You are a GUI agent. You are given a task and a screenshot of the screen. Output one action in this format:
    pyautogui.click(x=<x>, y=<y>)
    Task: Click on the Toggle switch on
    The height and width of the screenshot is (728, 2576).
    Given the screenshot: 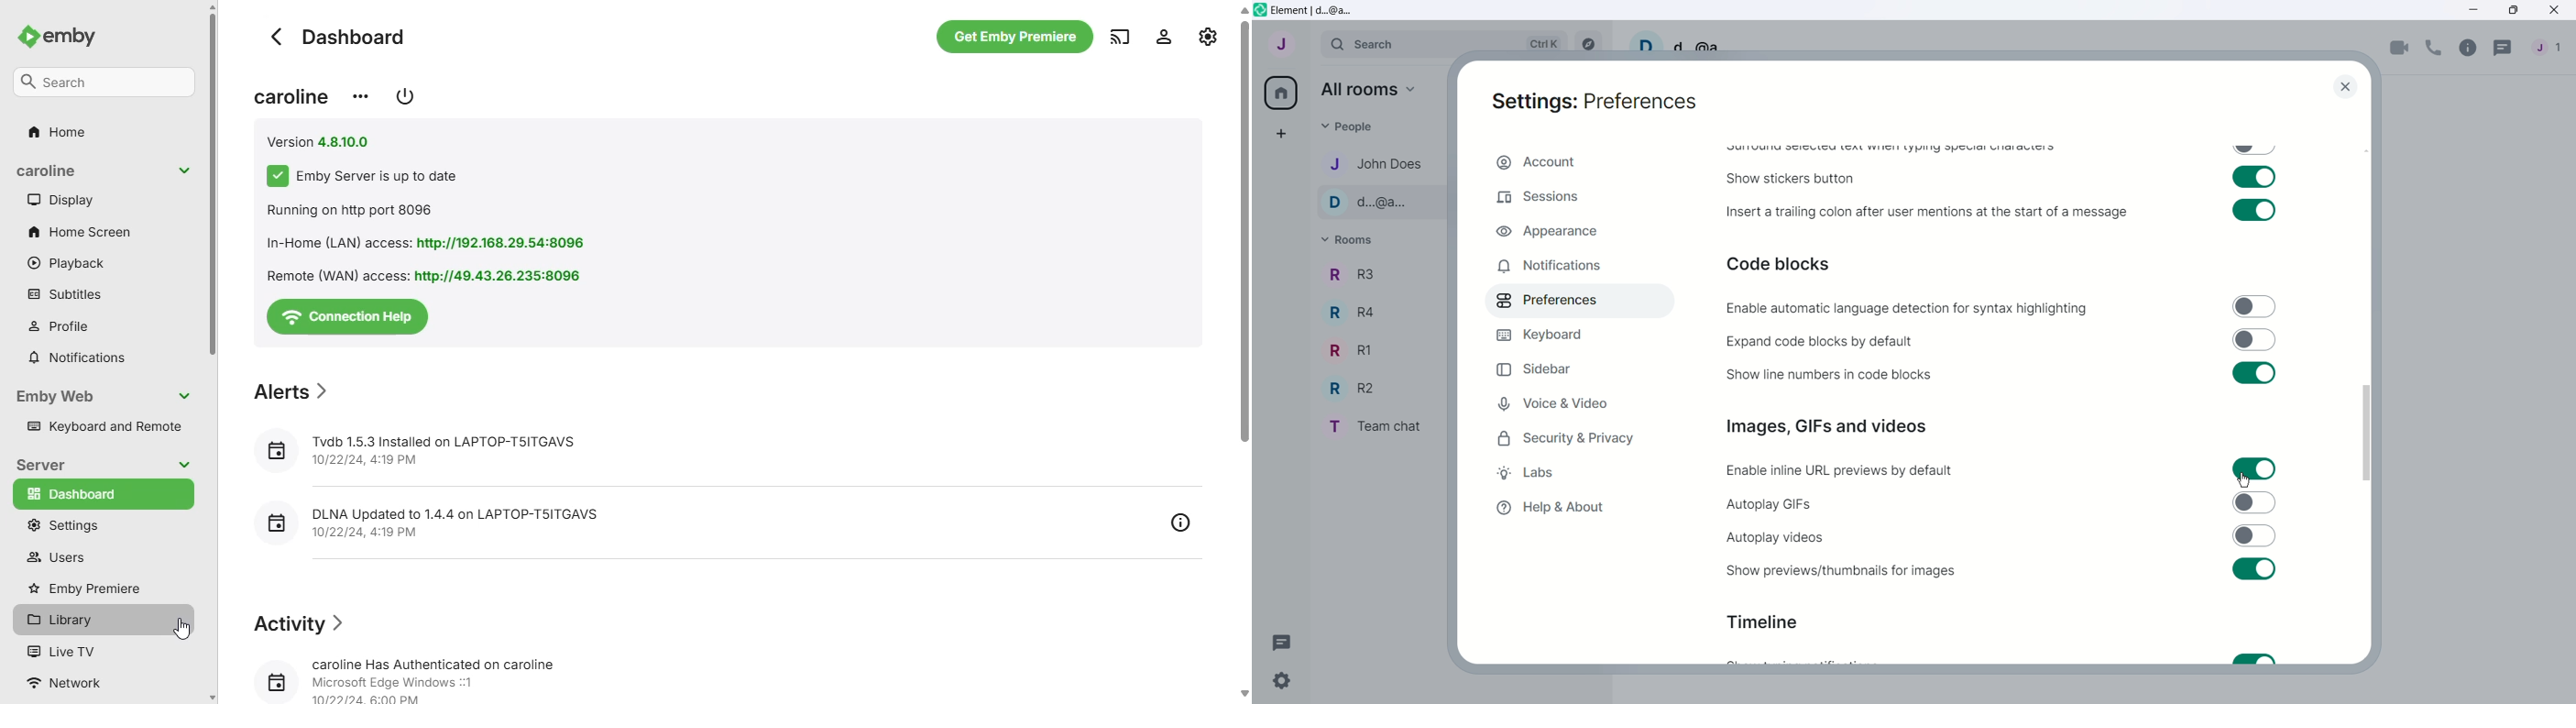 What is the action you would take?
    pyautogui.click(x=2255, y=658)
    